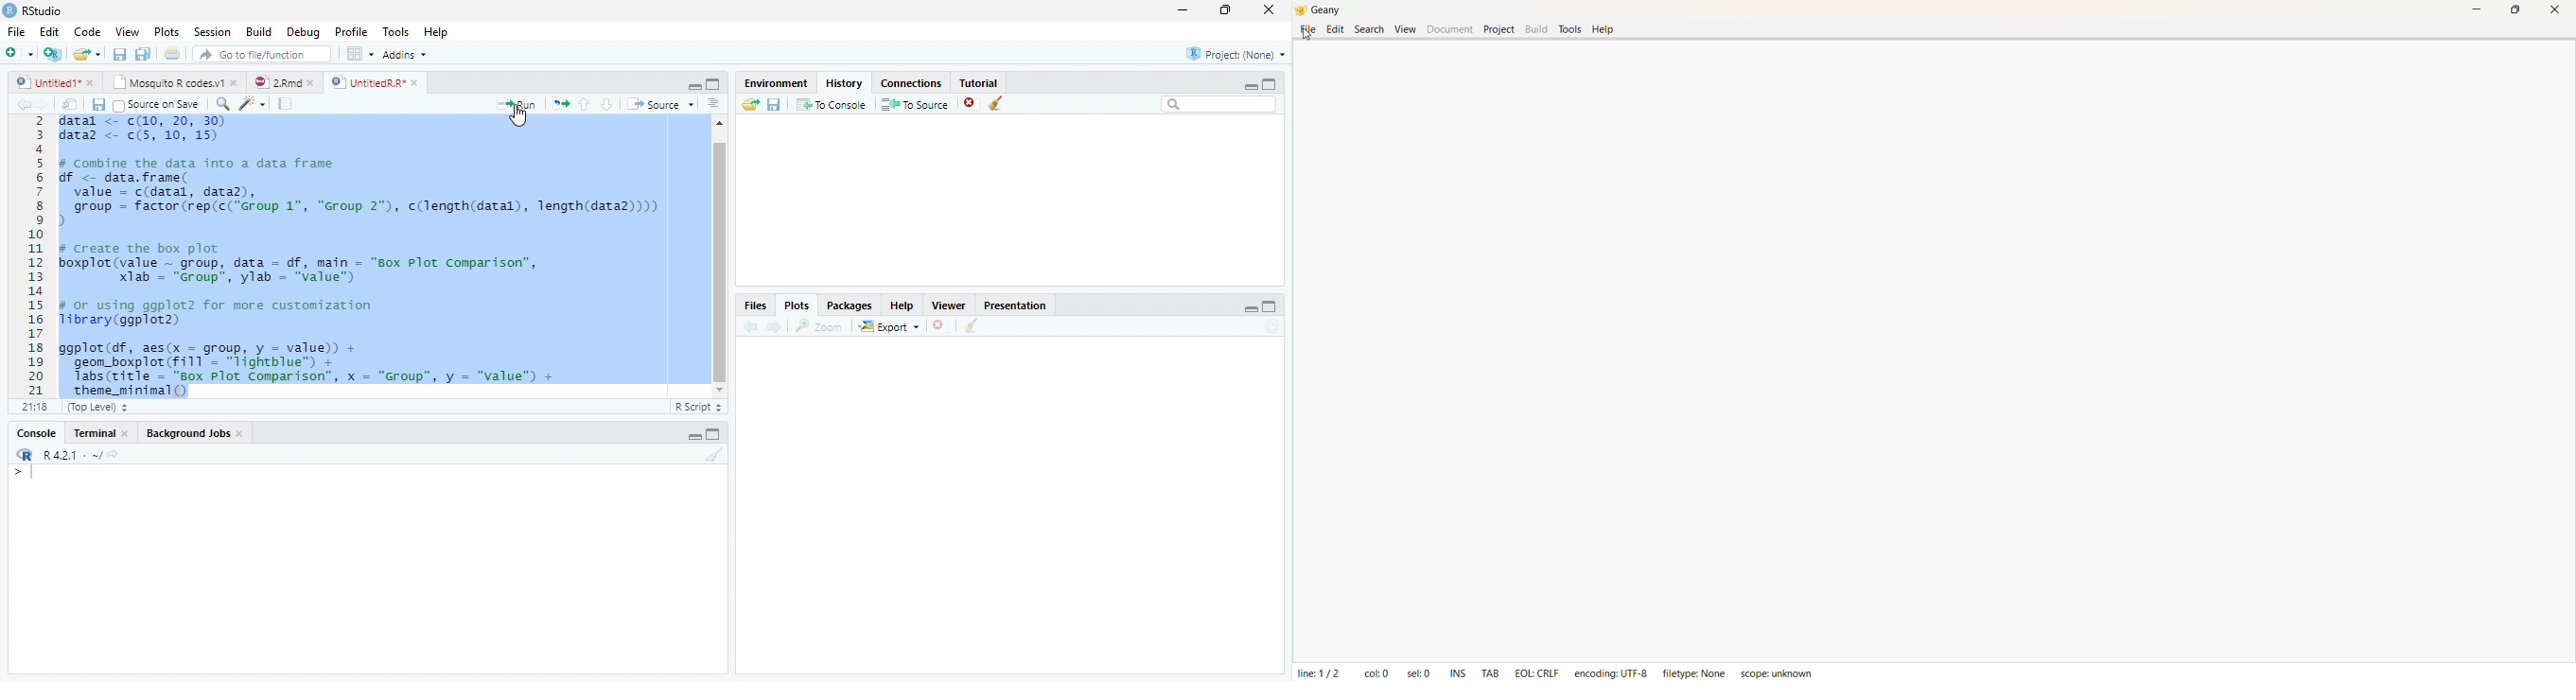 This screenshot has height=700, width=2576. What do you see at coordinates (97, 54) in the screenshot?
I see `Open recent files` at bounding box center [97, 54].